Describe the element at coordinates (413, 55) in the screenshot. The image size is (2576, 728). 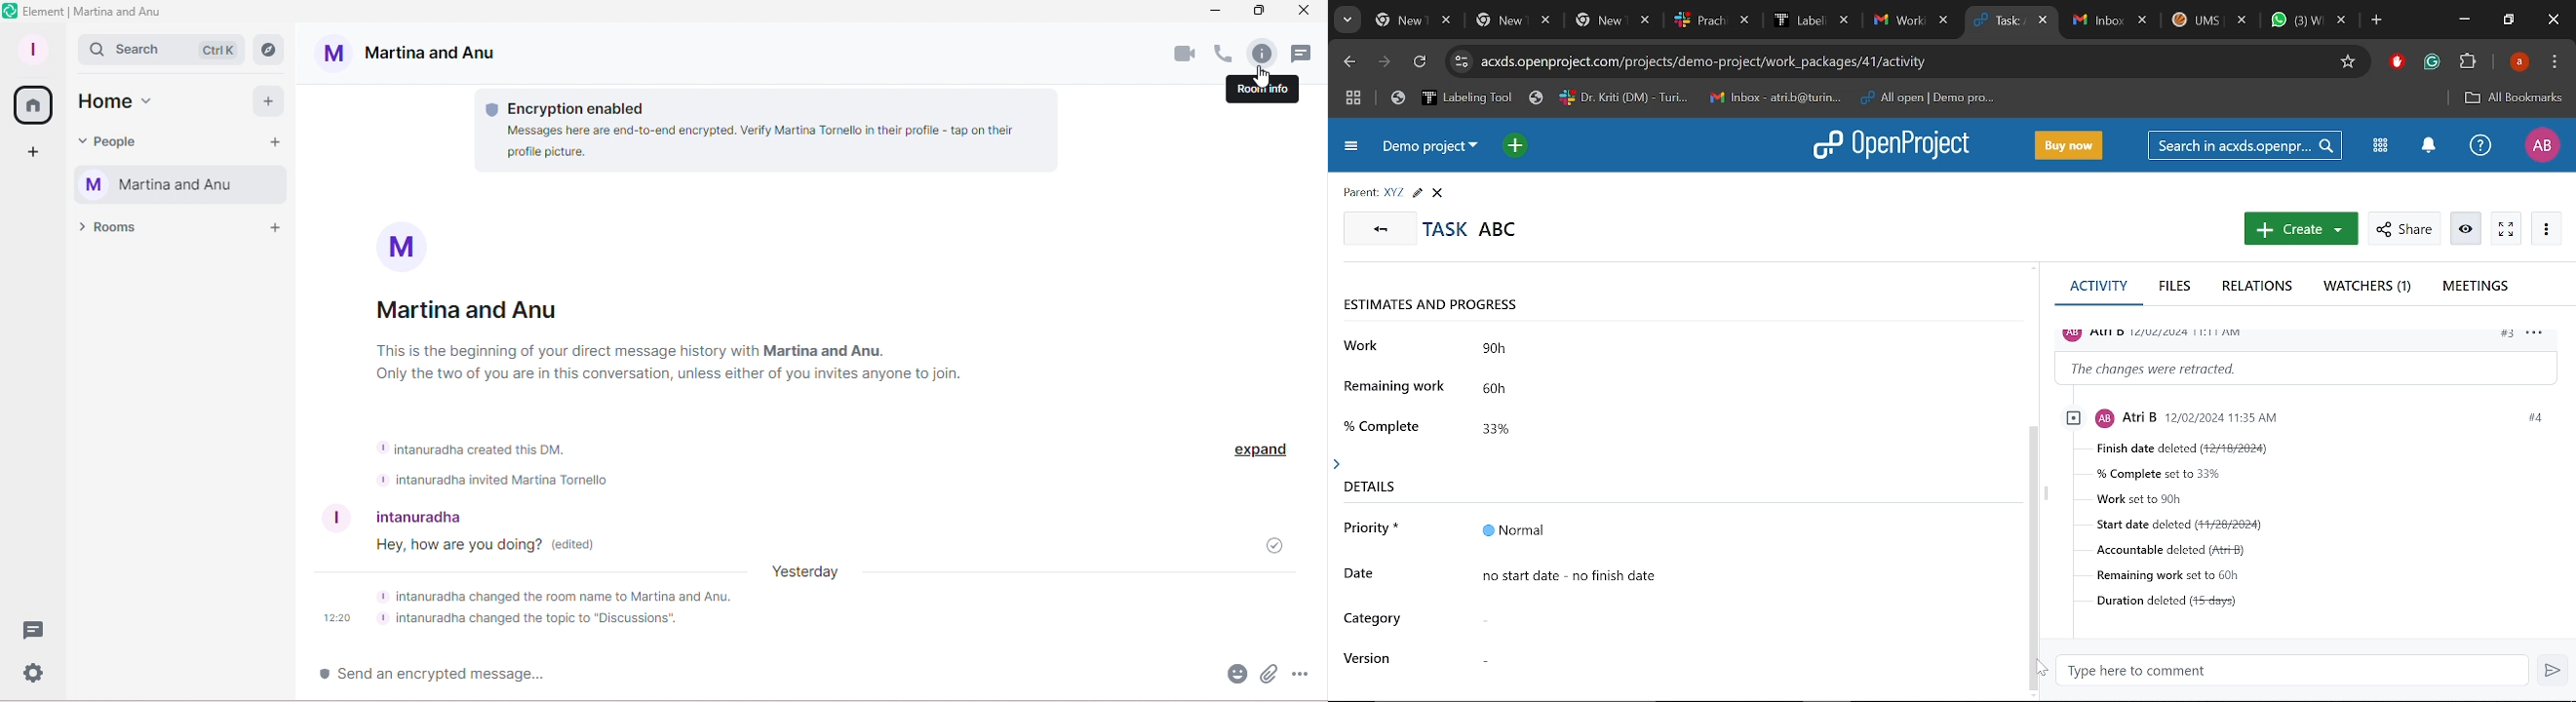
I see `Martina and Anu` at that location.